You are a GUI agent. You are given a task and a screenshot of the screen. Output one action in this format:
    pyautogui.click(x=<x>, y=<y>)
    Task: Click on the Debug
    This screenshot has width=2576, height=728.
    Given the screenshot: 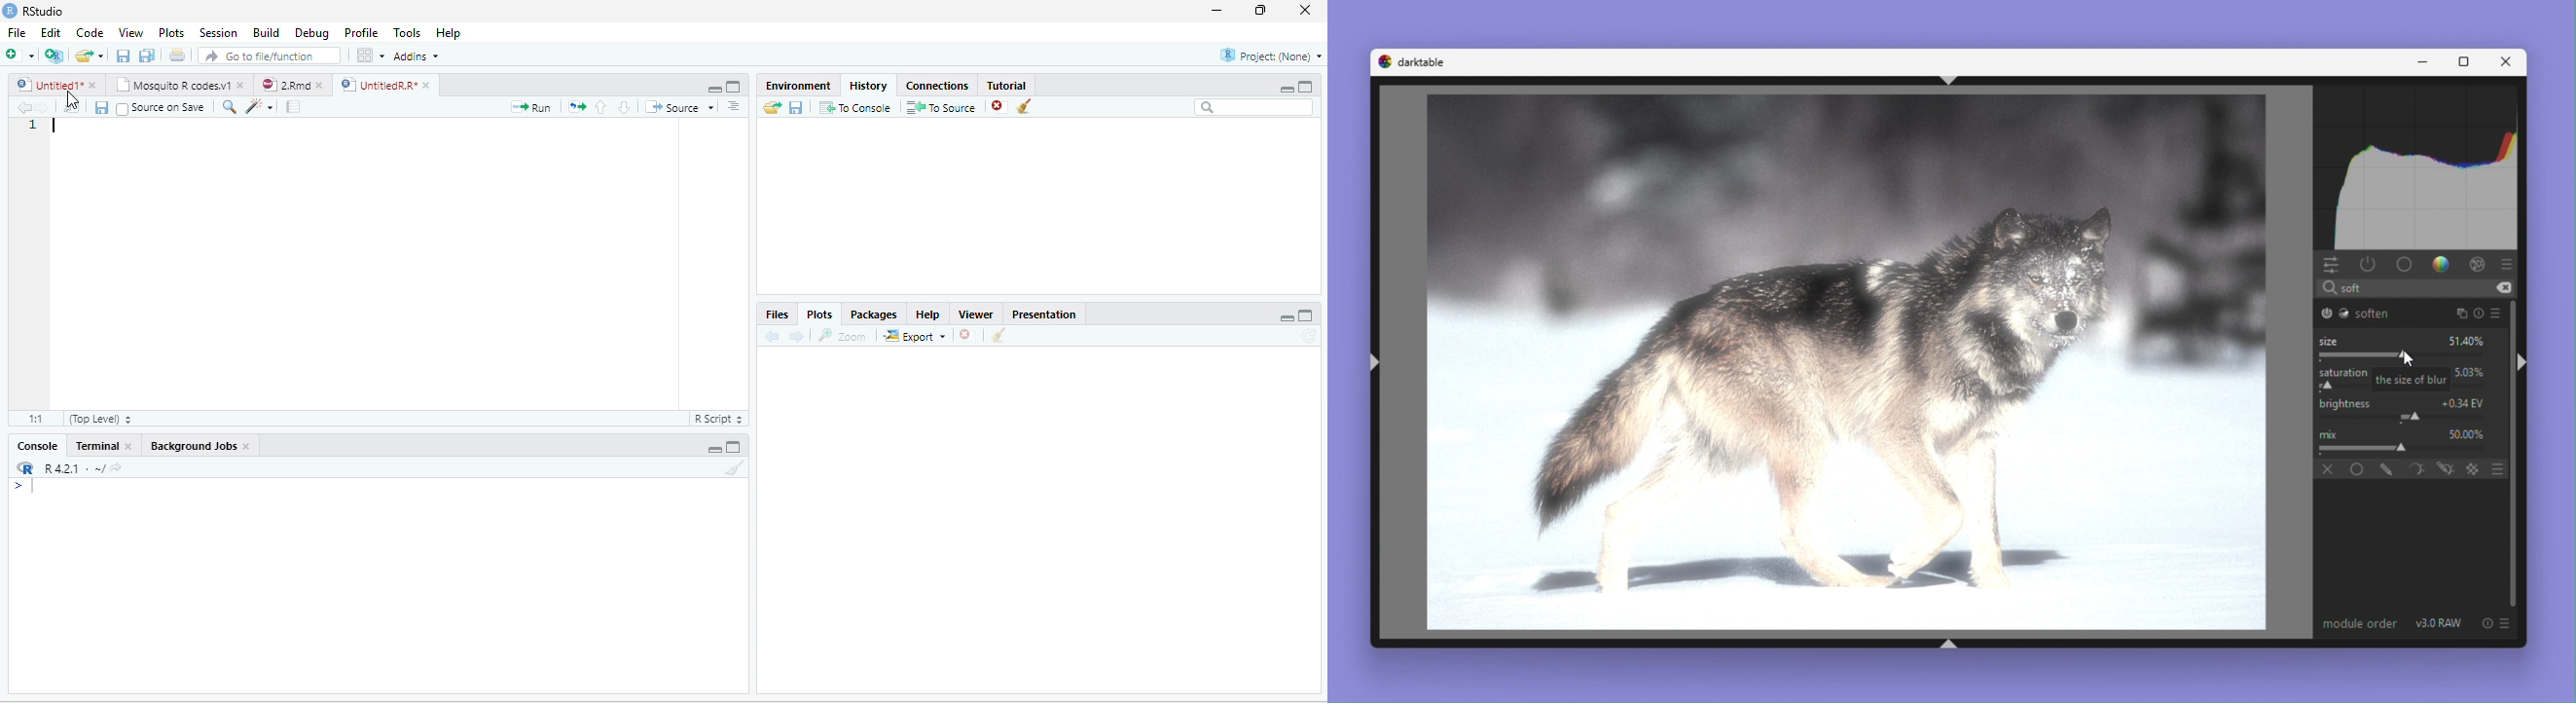 What is the action you would take?
    pyautogui.click(x=311, y=32)
    